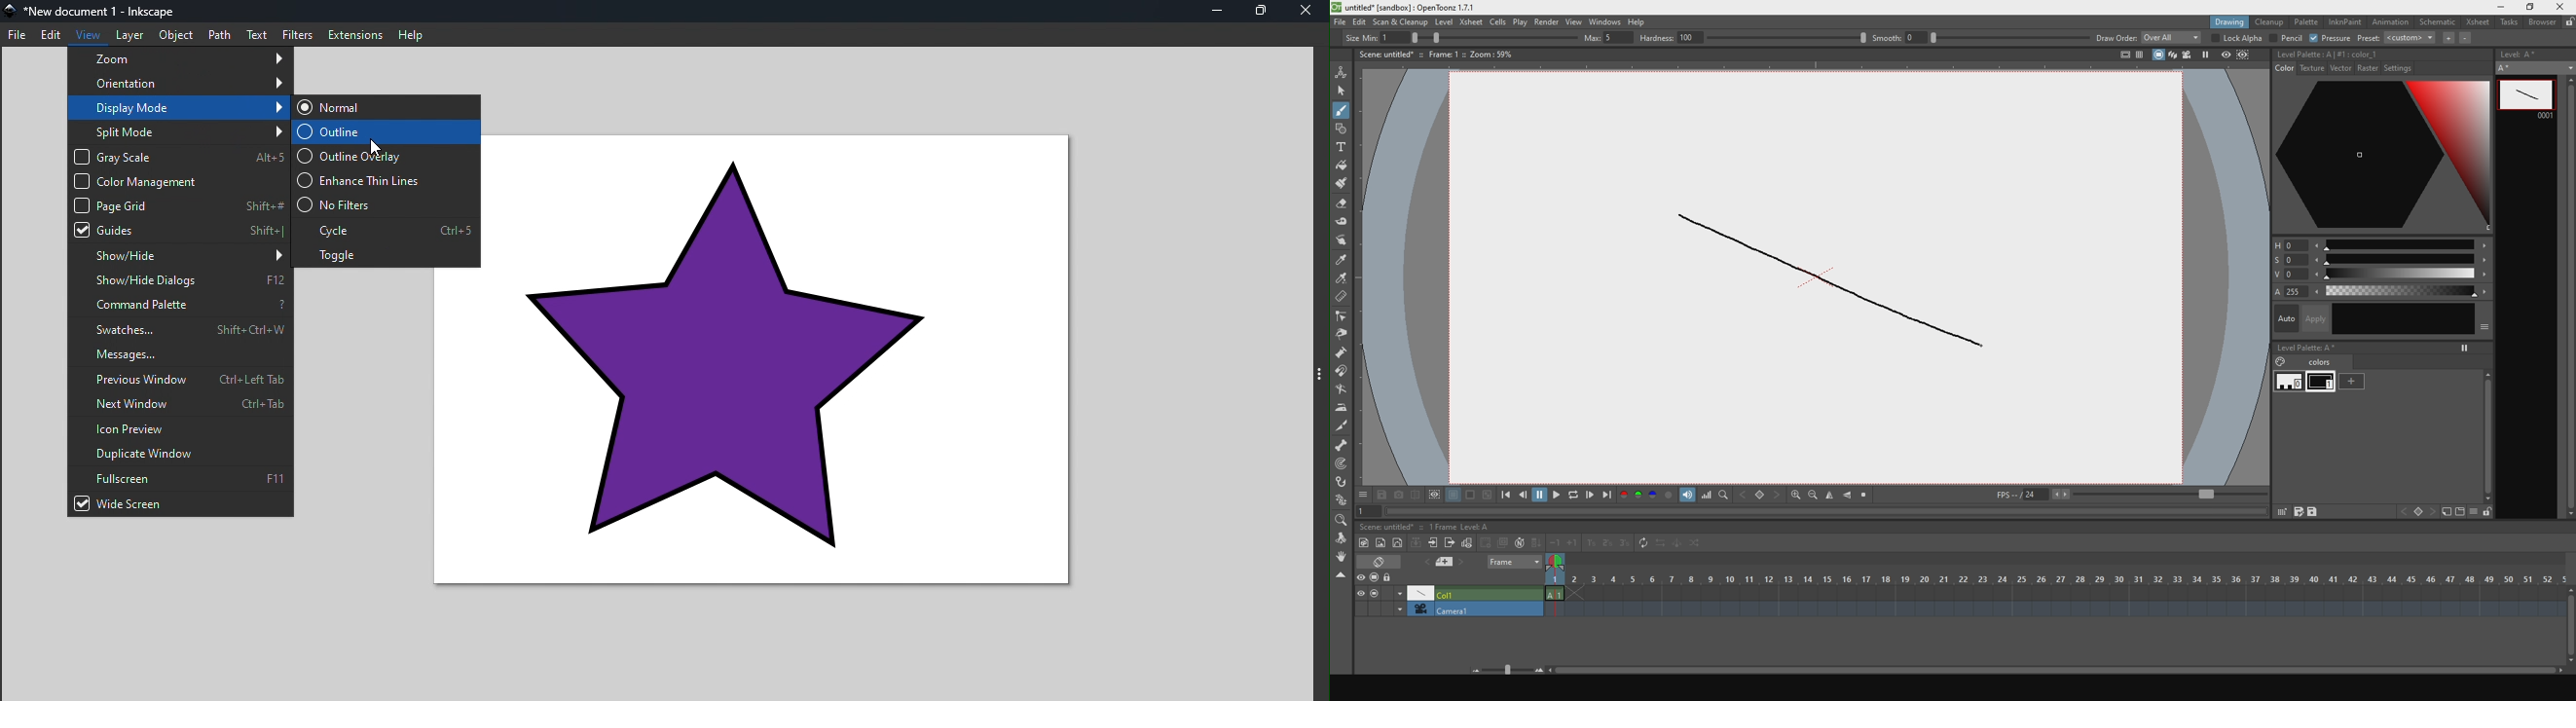 This screenshot has height=728, width=2576. What do you see at coordinates (1453, 497) in the screenshot?
I see `white background` at bounding box center [1453, 497].